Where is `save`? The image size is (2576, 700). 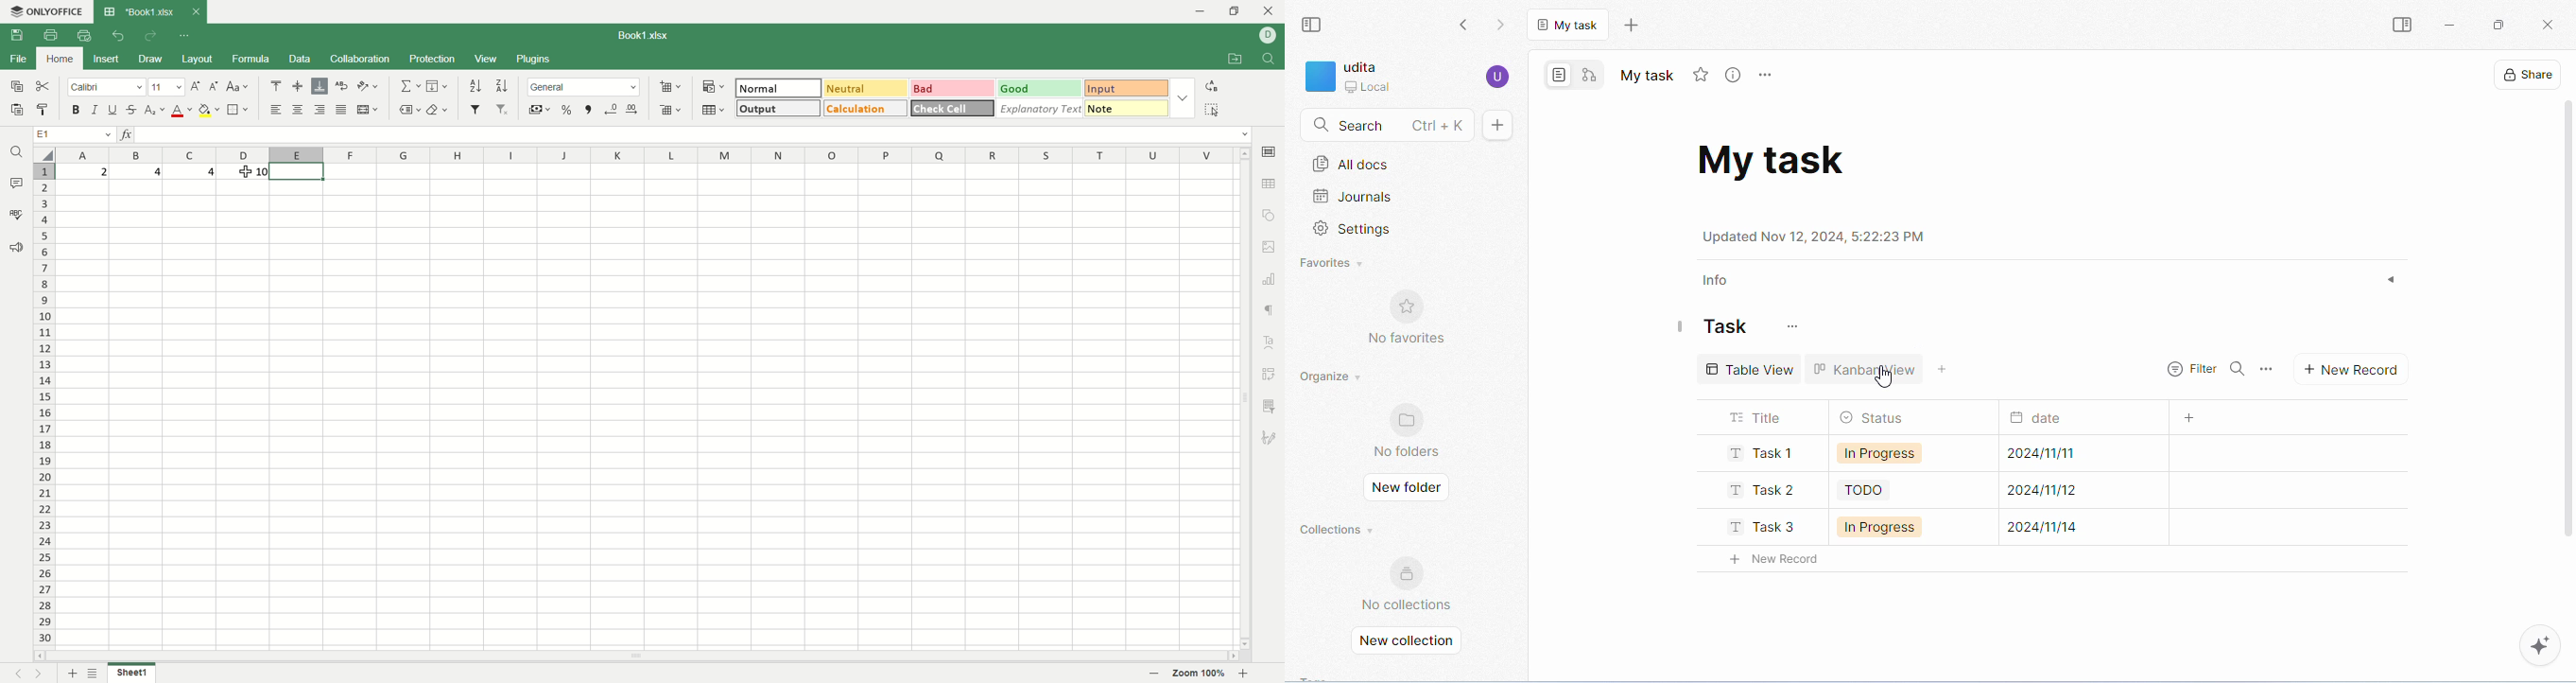 save is located at coordinates (17, 86).